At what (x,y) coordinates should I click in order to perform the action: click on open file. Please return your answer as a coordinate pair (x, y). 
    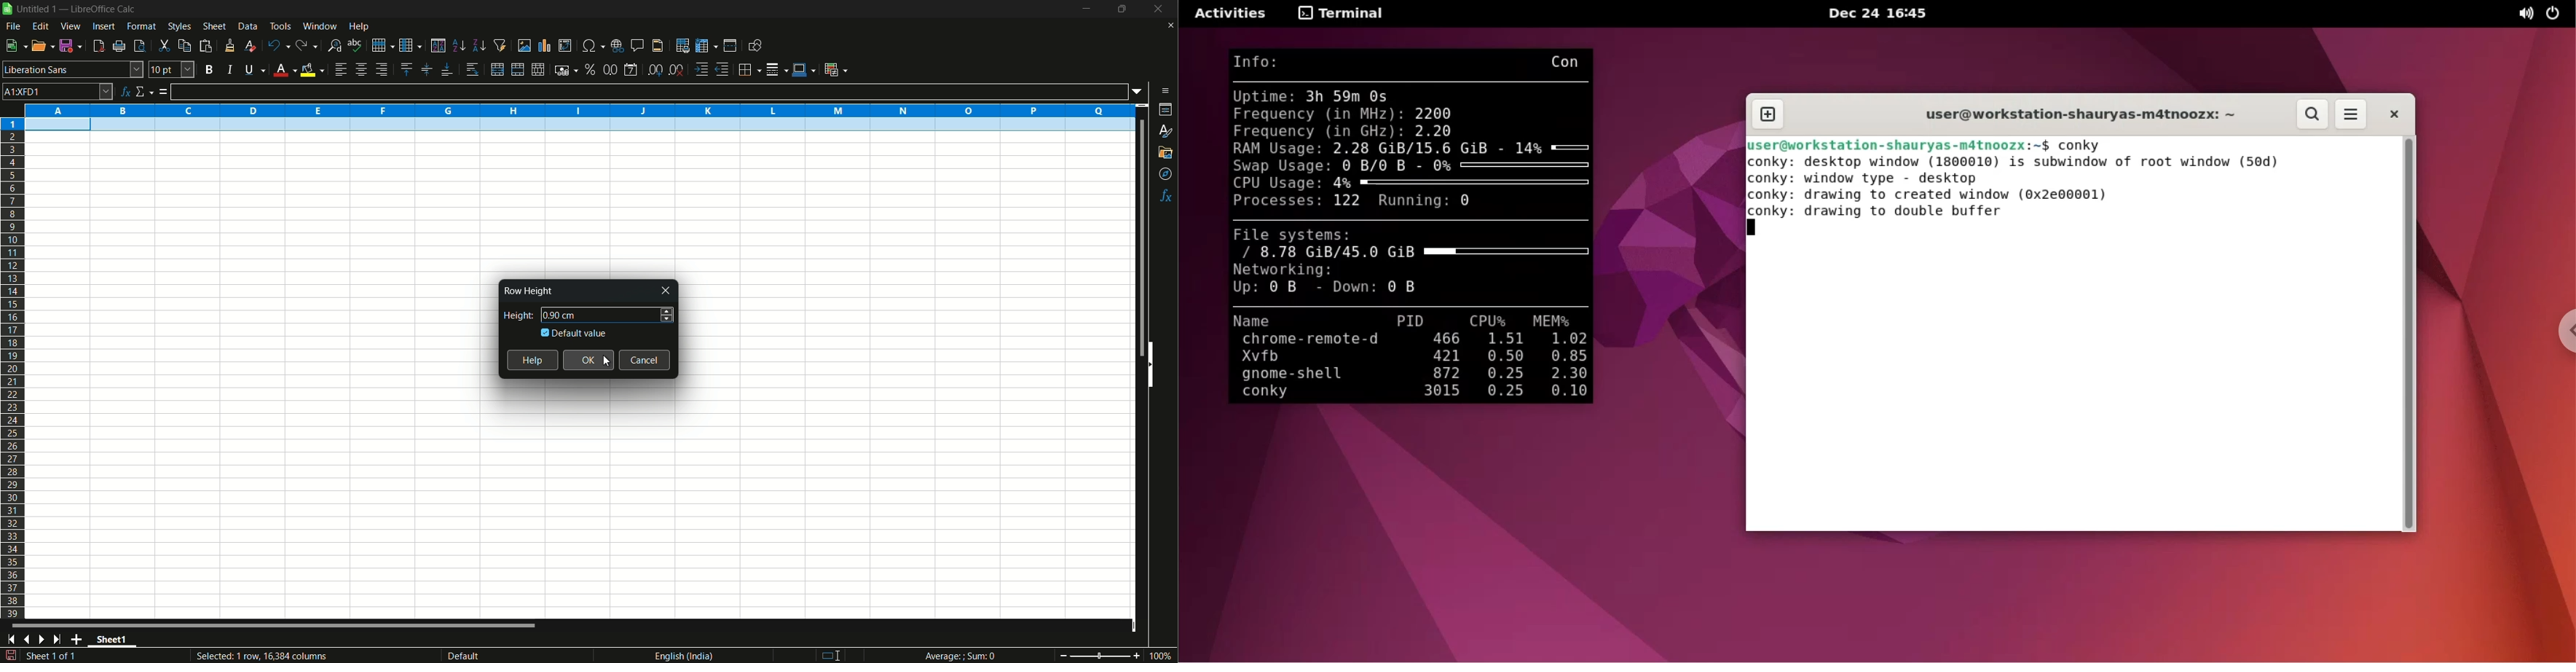
    Looking at the image, I should click on (44, 46).